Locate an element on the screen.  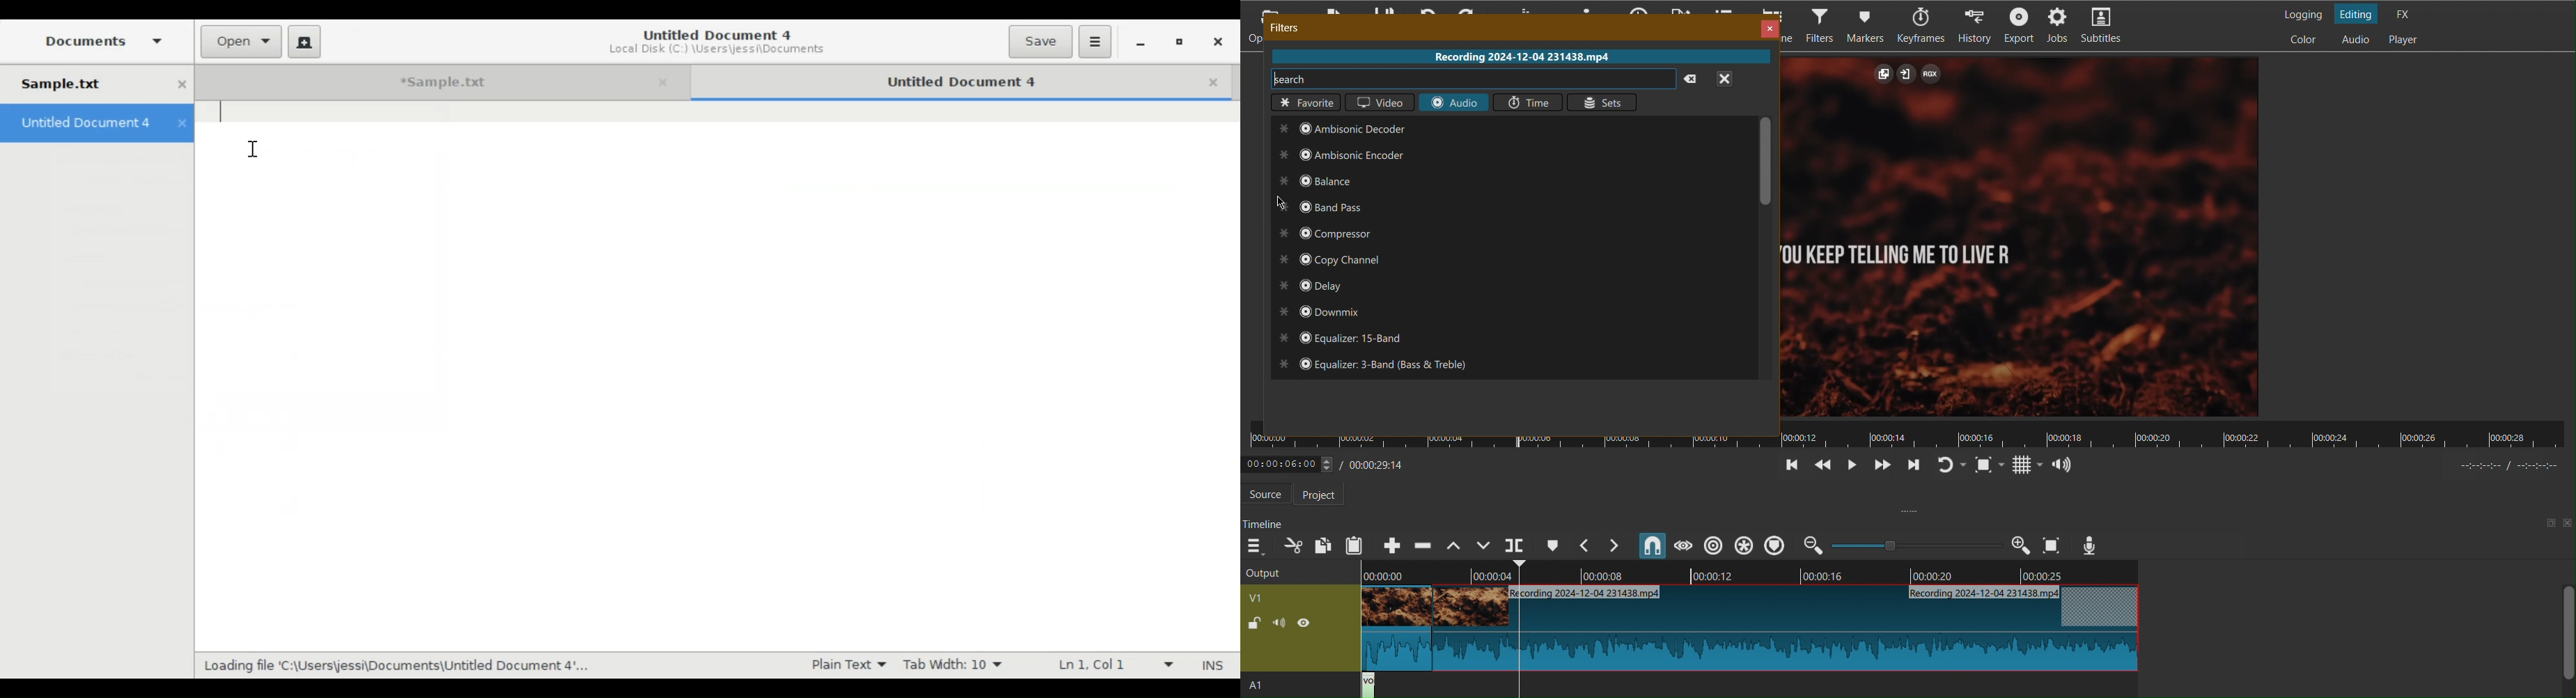
lock is located at coordinates (1254, 625).